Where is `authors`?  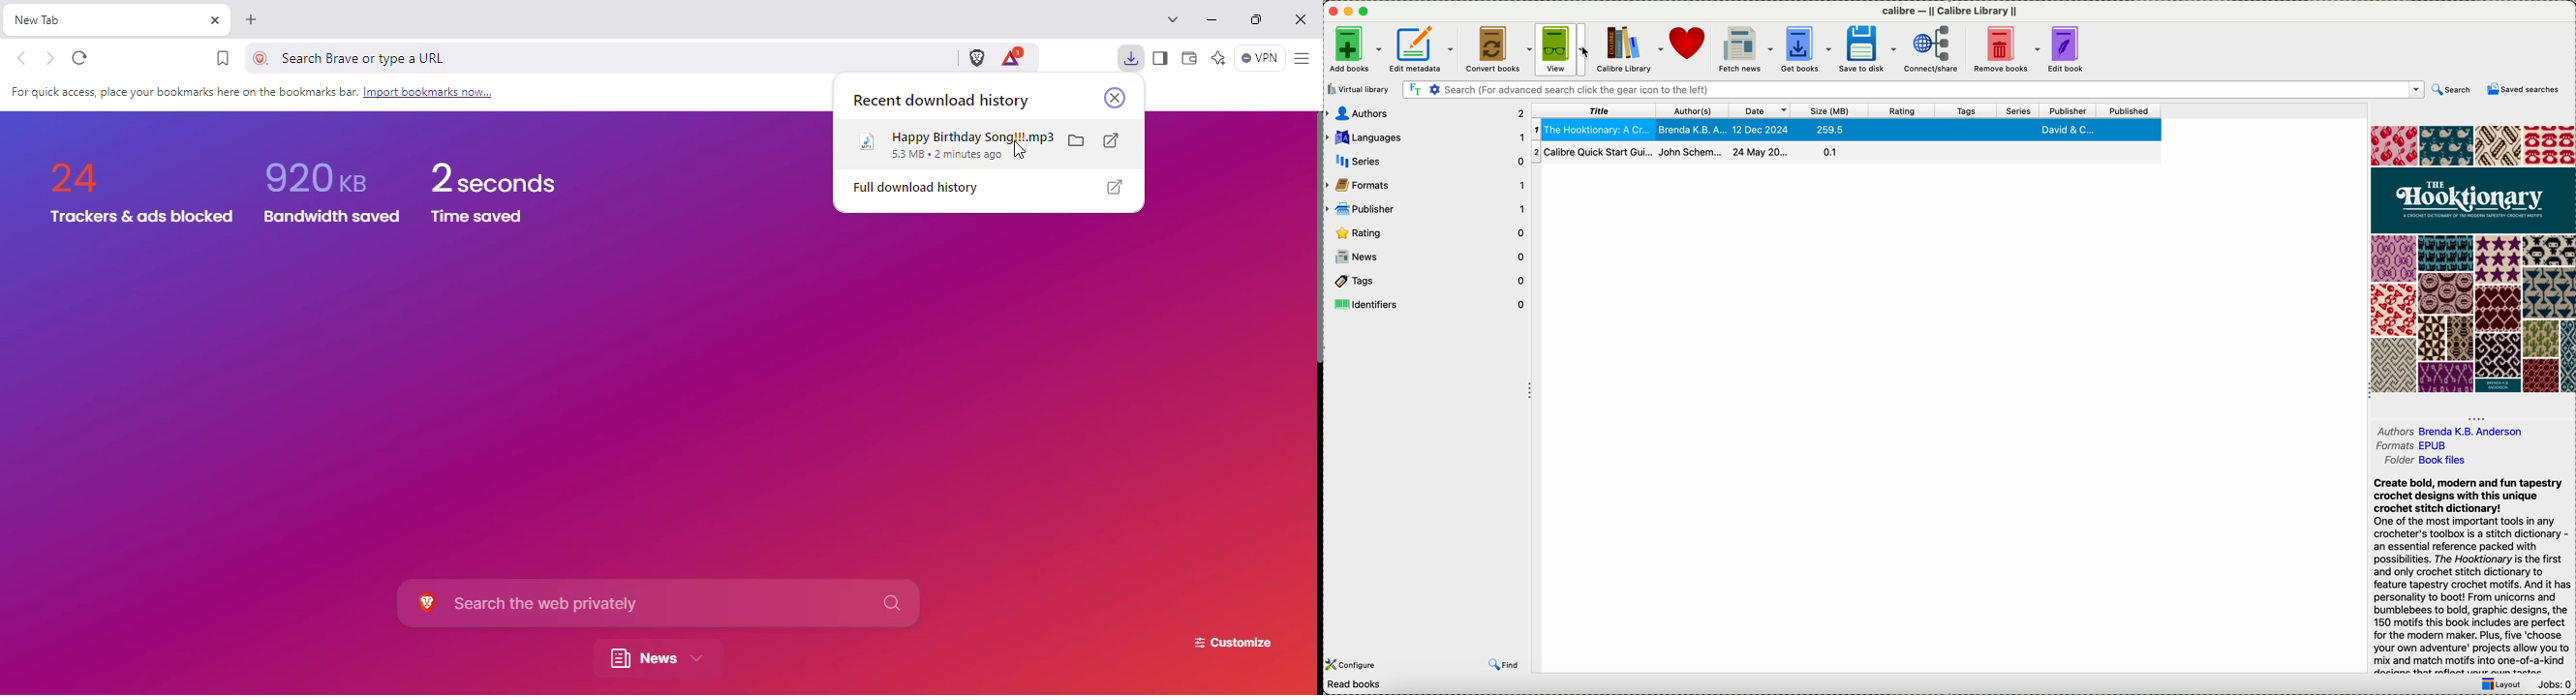
authors is located at coordinates (2451, 427).